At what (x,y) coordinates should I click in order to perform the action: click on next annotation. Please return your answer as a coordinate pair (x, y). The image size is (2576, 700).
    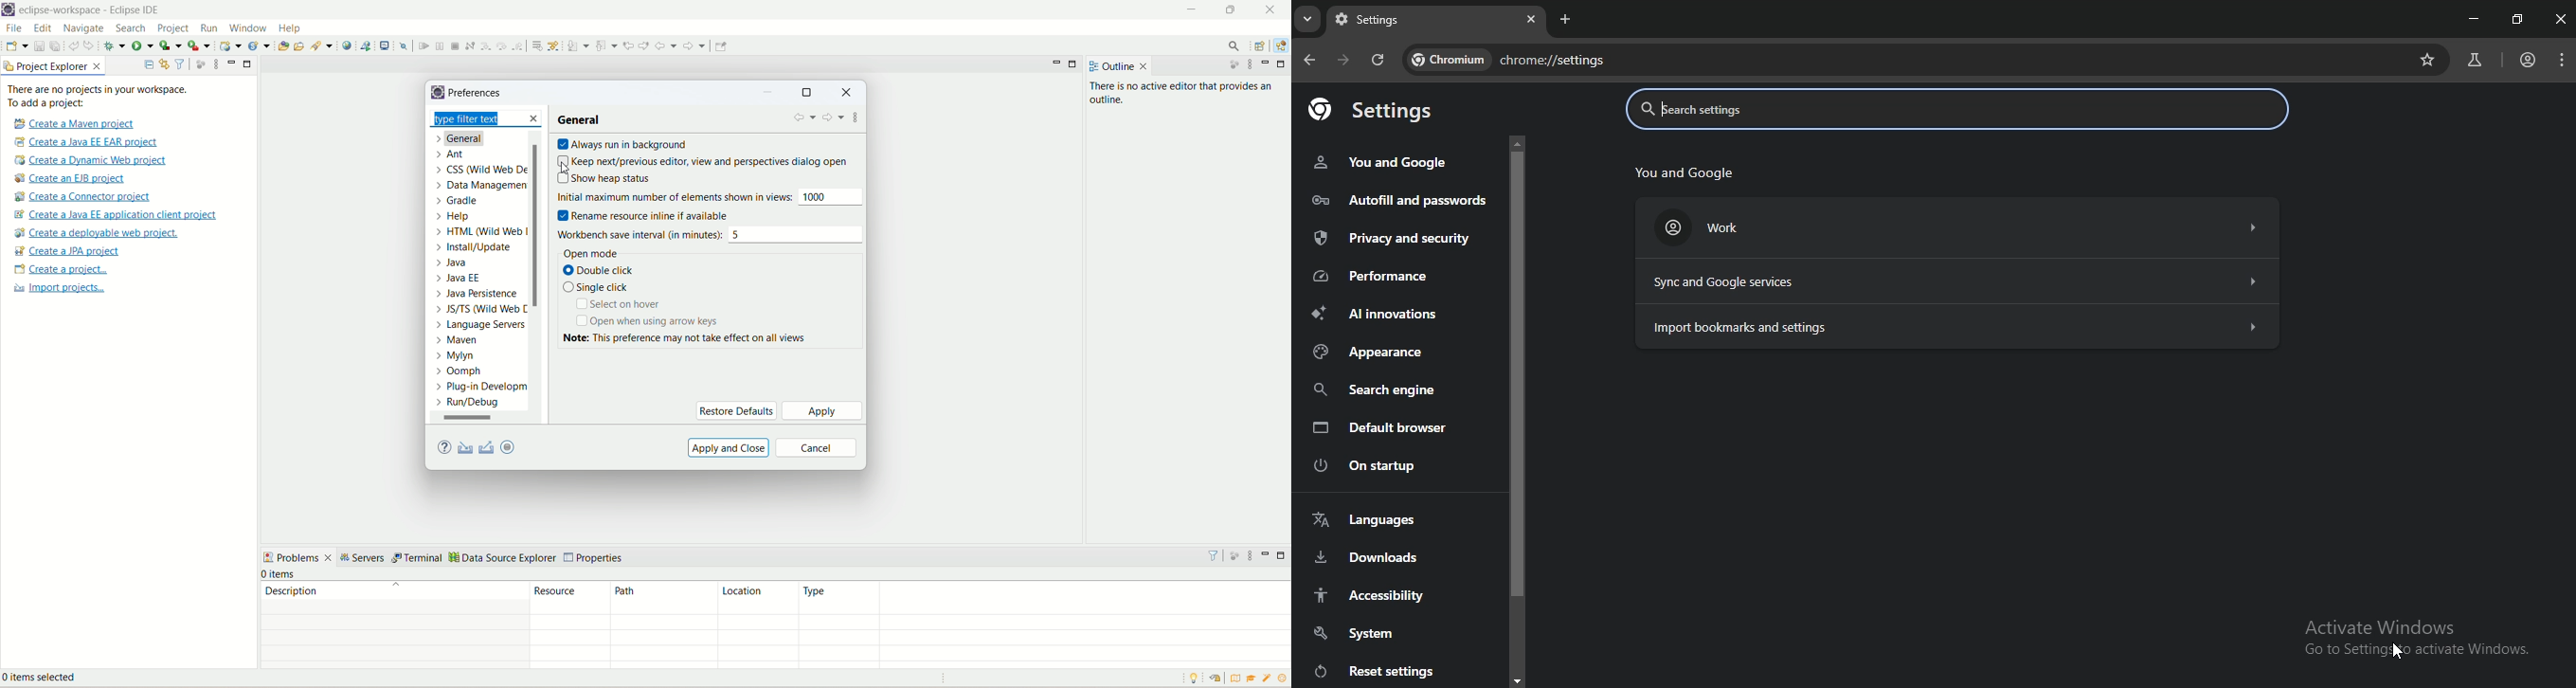
    Looking at the image, I should click on (578, 46).